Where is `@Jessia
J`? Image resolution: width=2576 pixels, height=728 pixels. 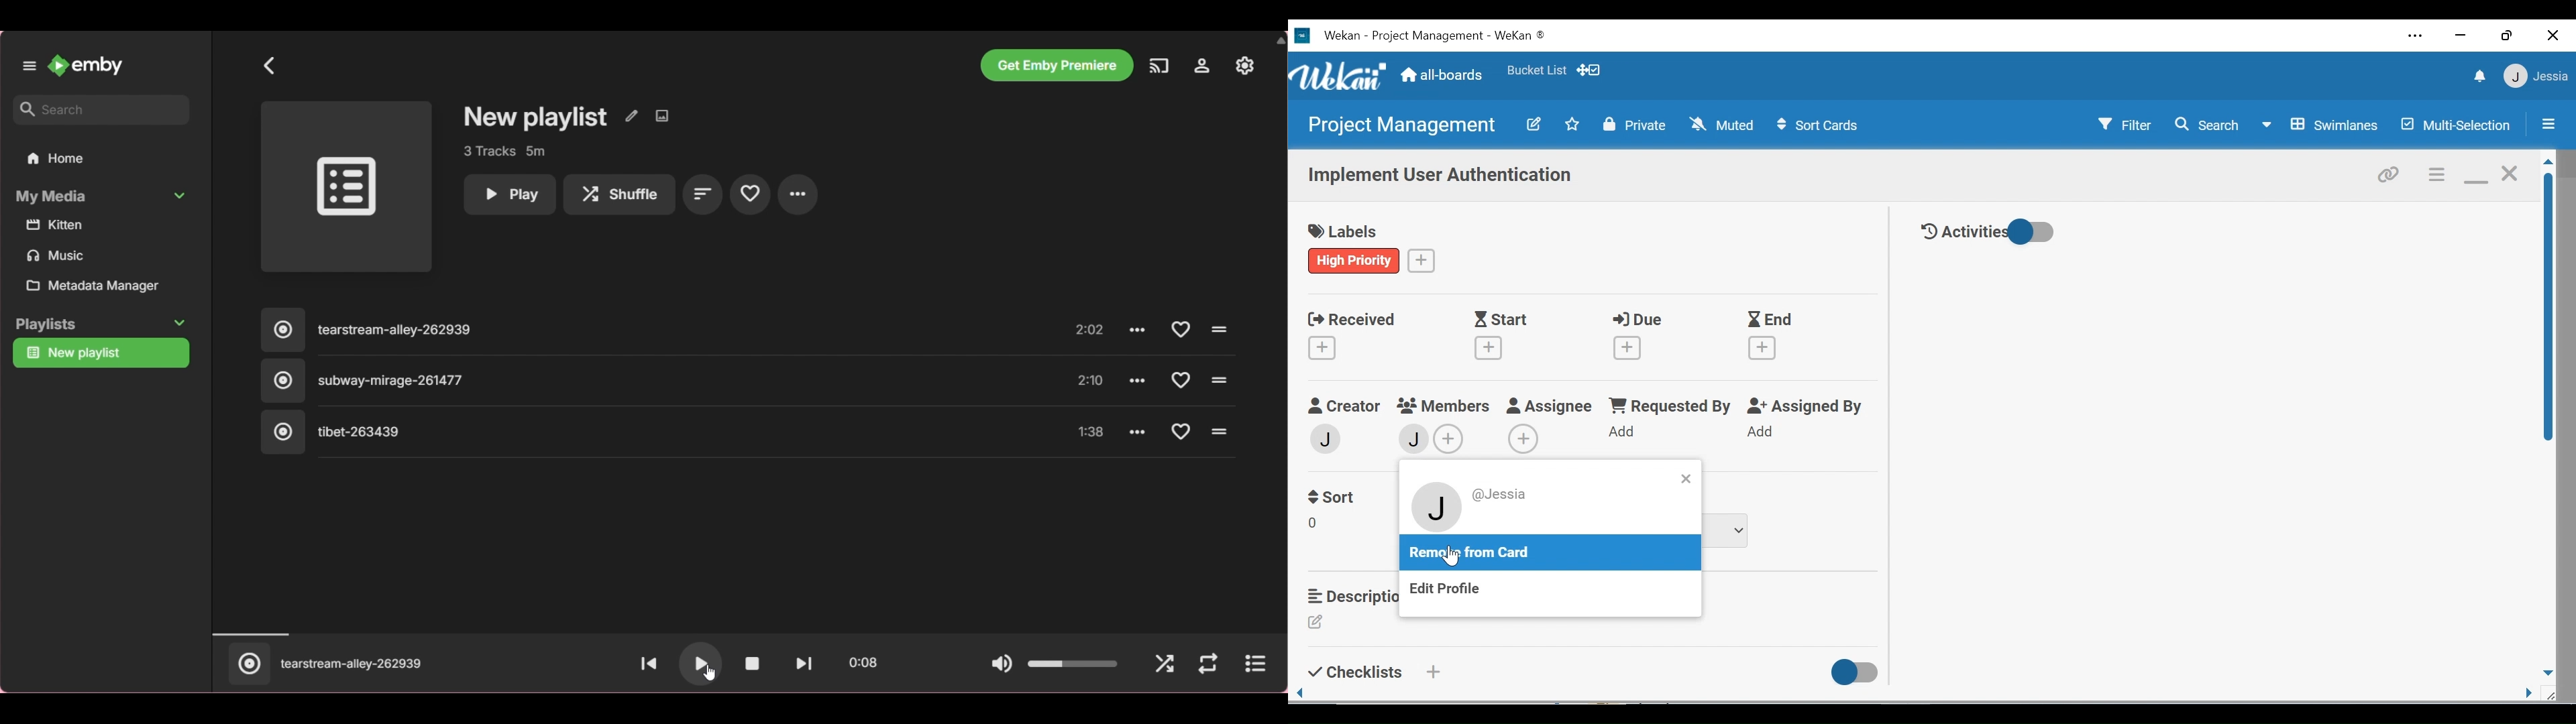 @Jessia
J is located at coordinates (1481, 509).